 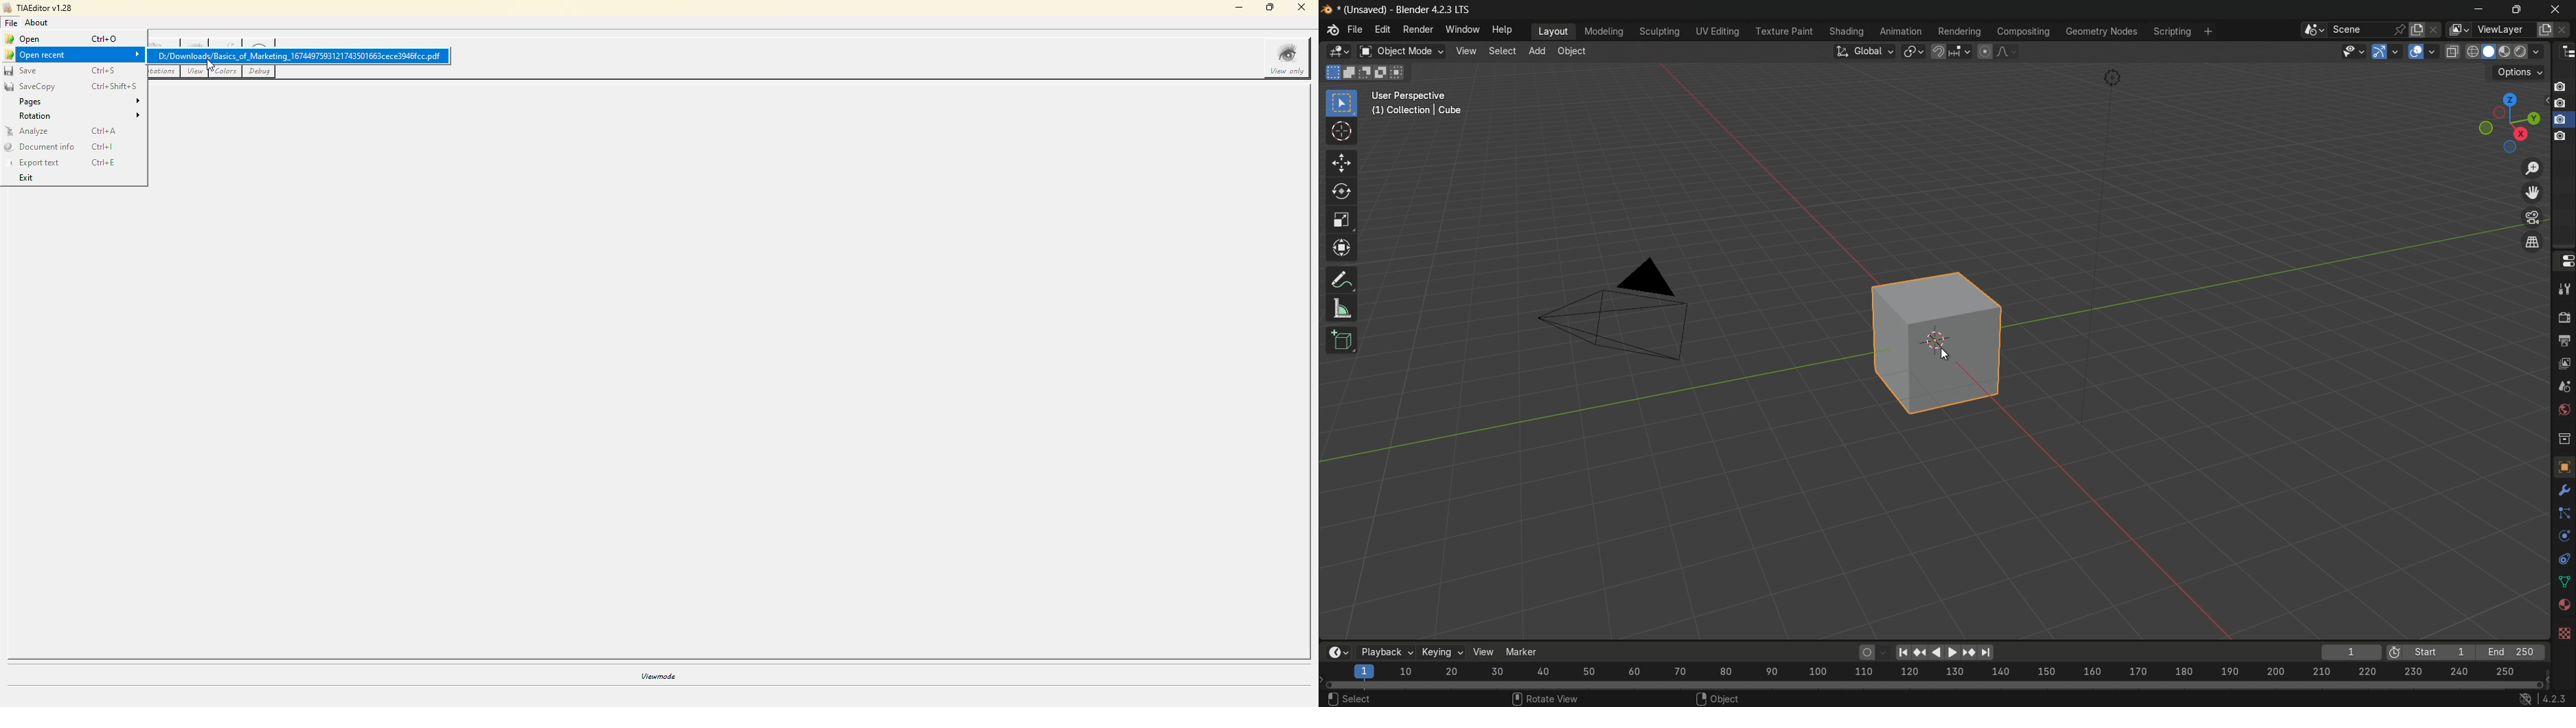 What do you see at coordinates (2564, 340) in the screenshot?
I see `output` at bounding box center [2564, 340].